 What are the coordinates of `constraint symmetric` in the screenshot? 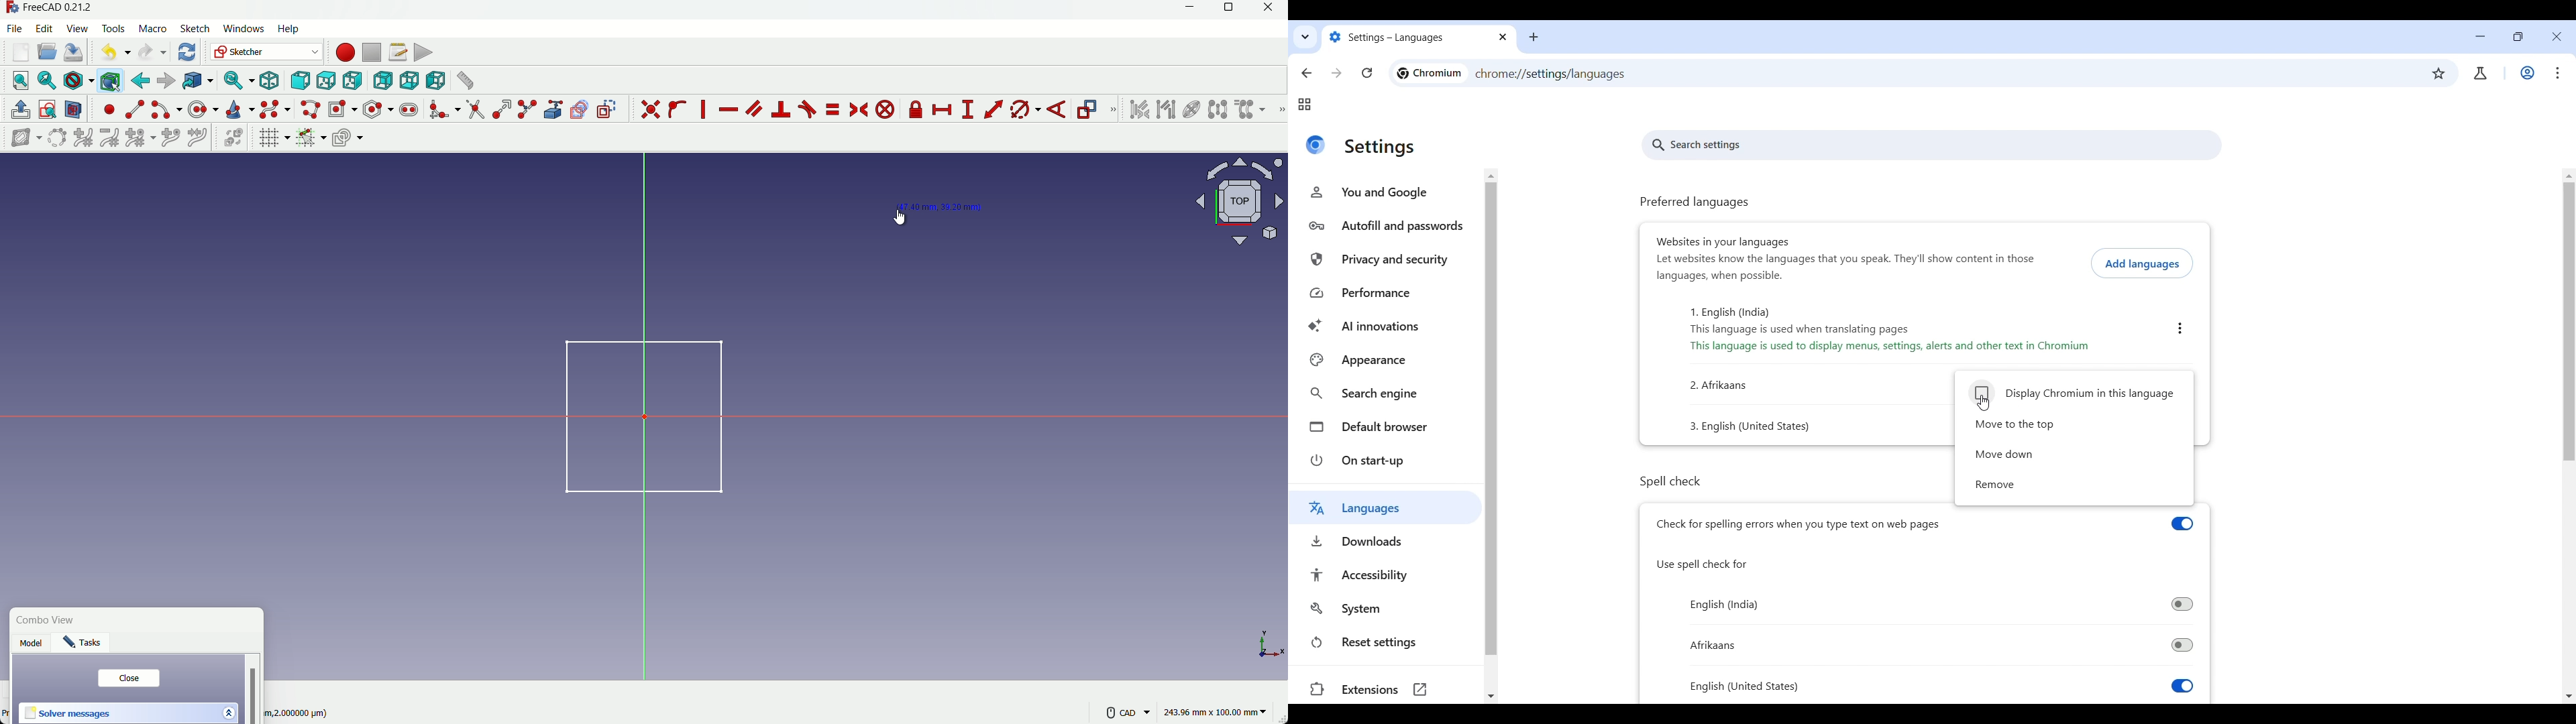 It's located at (860, 110).